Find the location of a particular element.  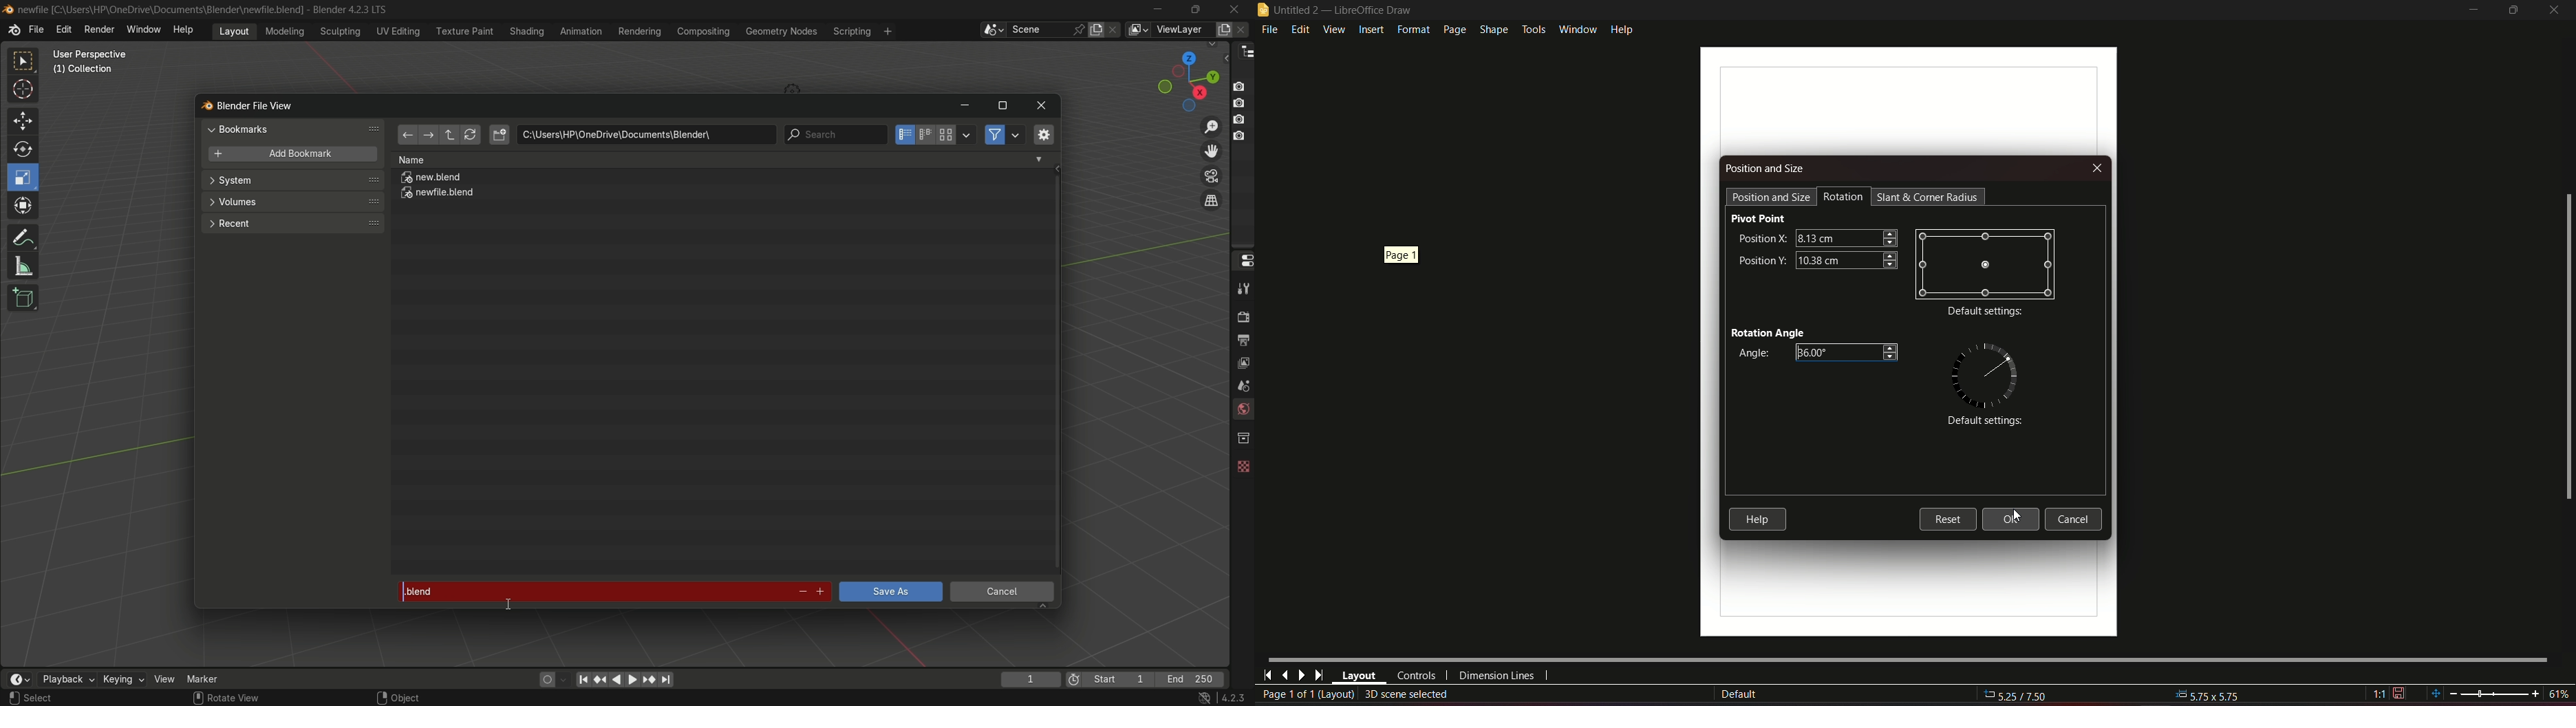

scale is located at coordinates (25, 177).